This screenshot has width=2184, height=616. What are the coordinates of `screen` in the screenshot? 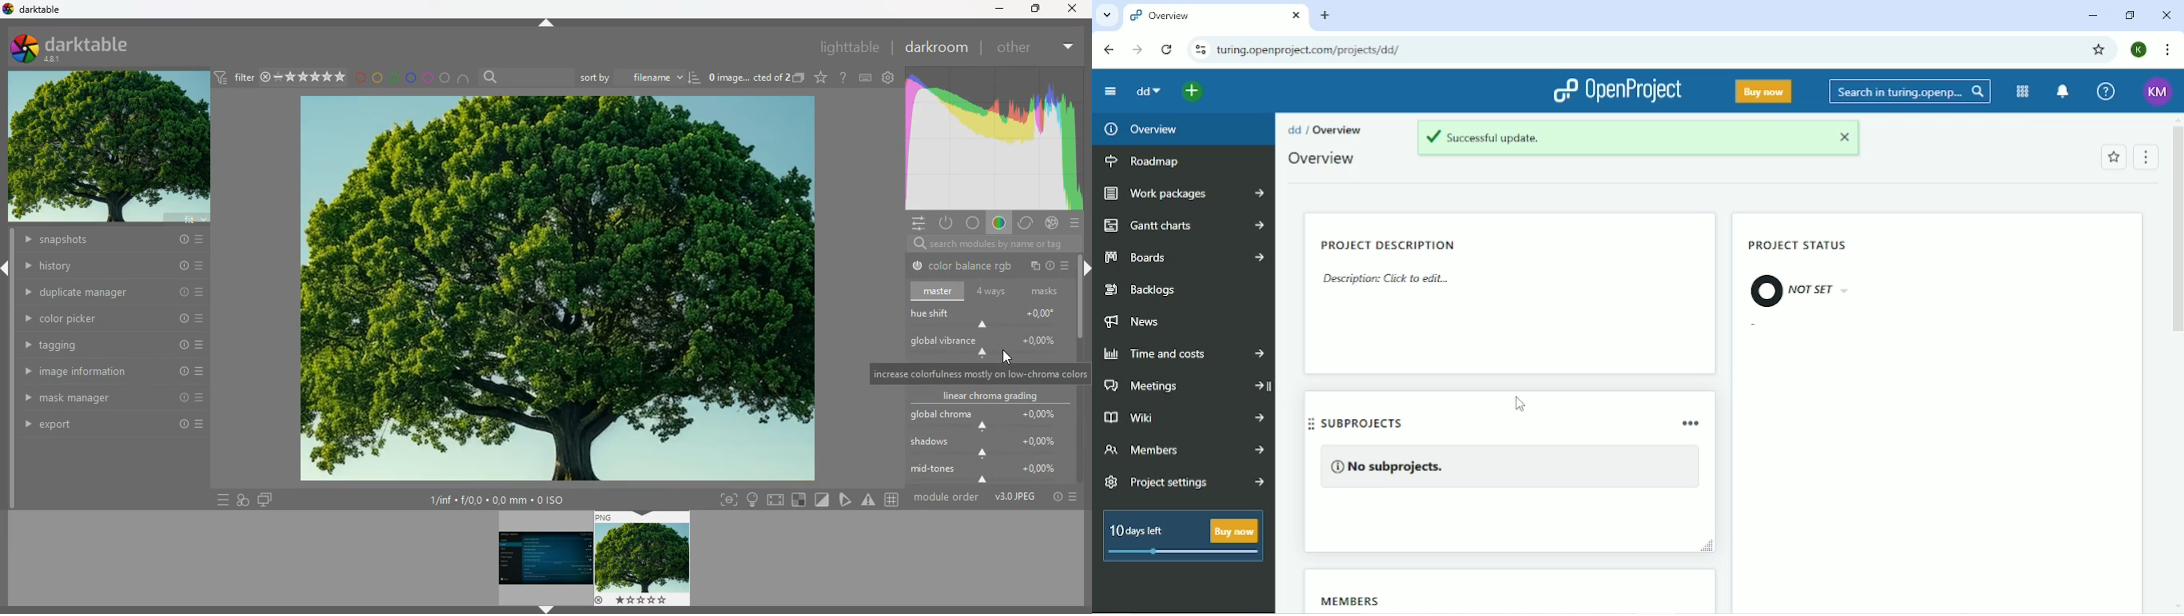 It's located at (265, 499).